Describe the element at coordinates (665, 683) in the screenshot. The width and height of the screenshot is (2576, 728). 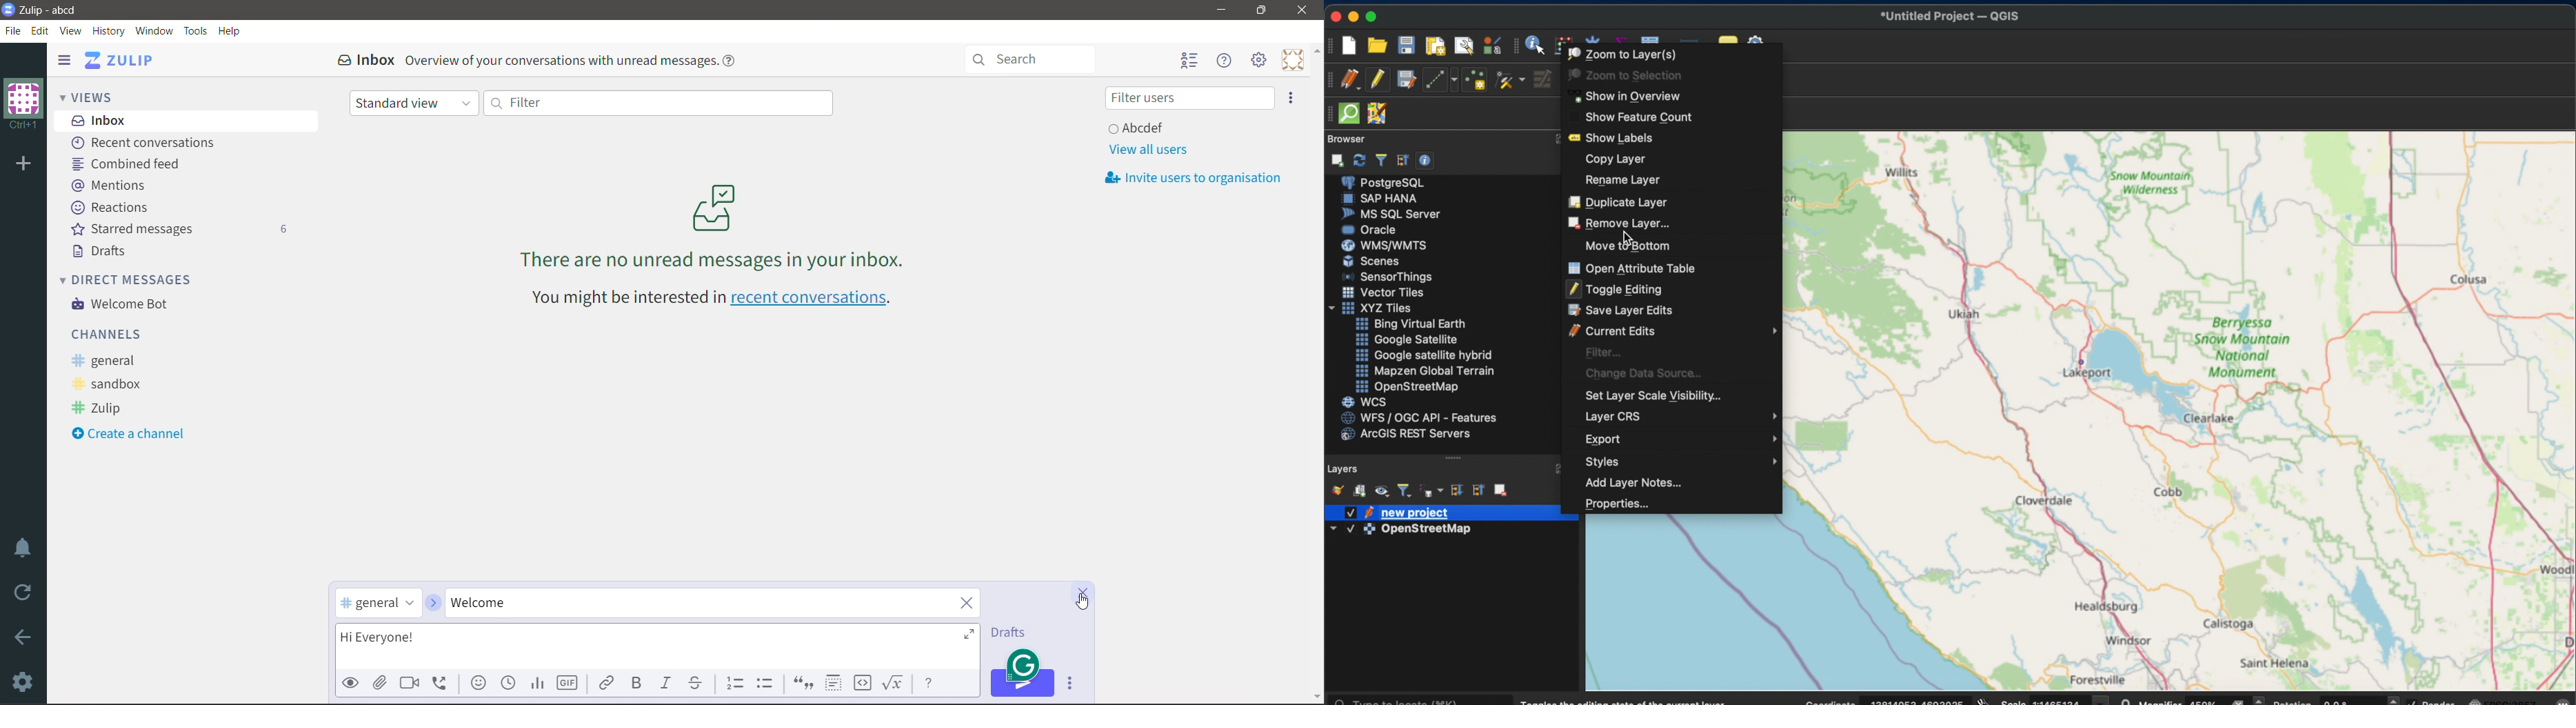
I see `Italic` at that location.